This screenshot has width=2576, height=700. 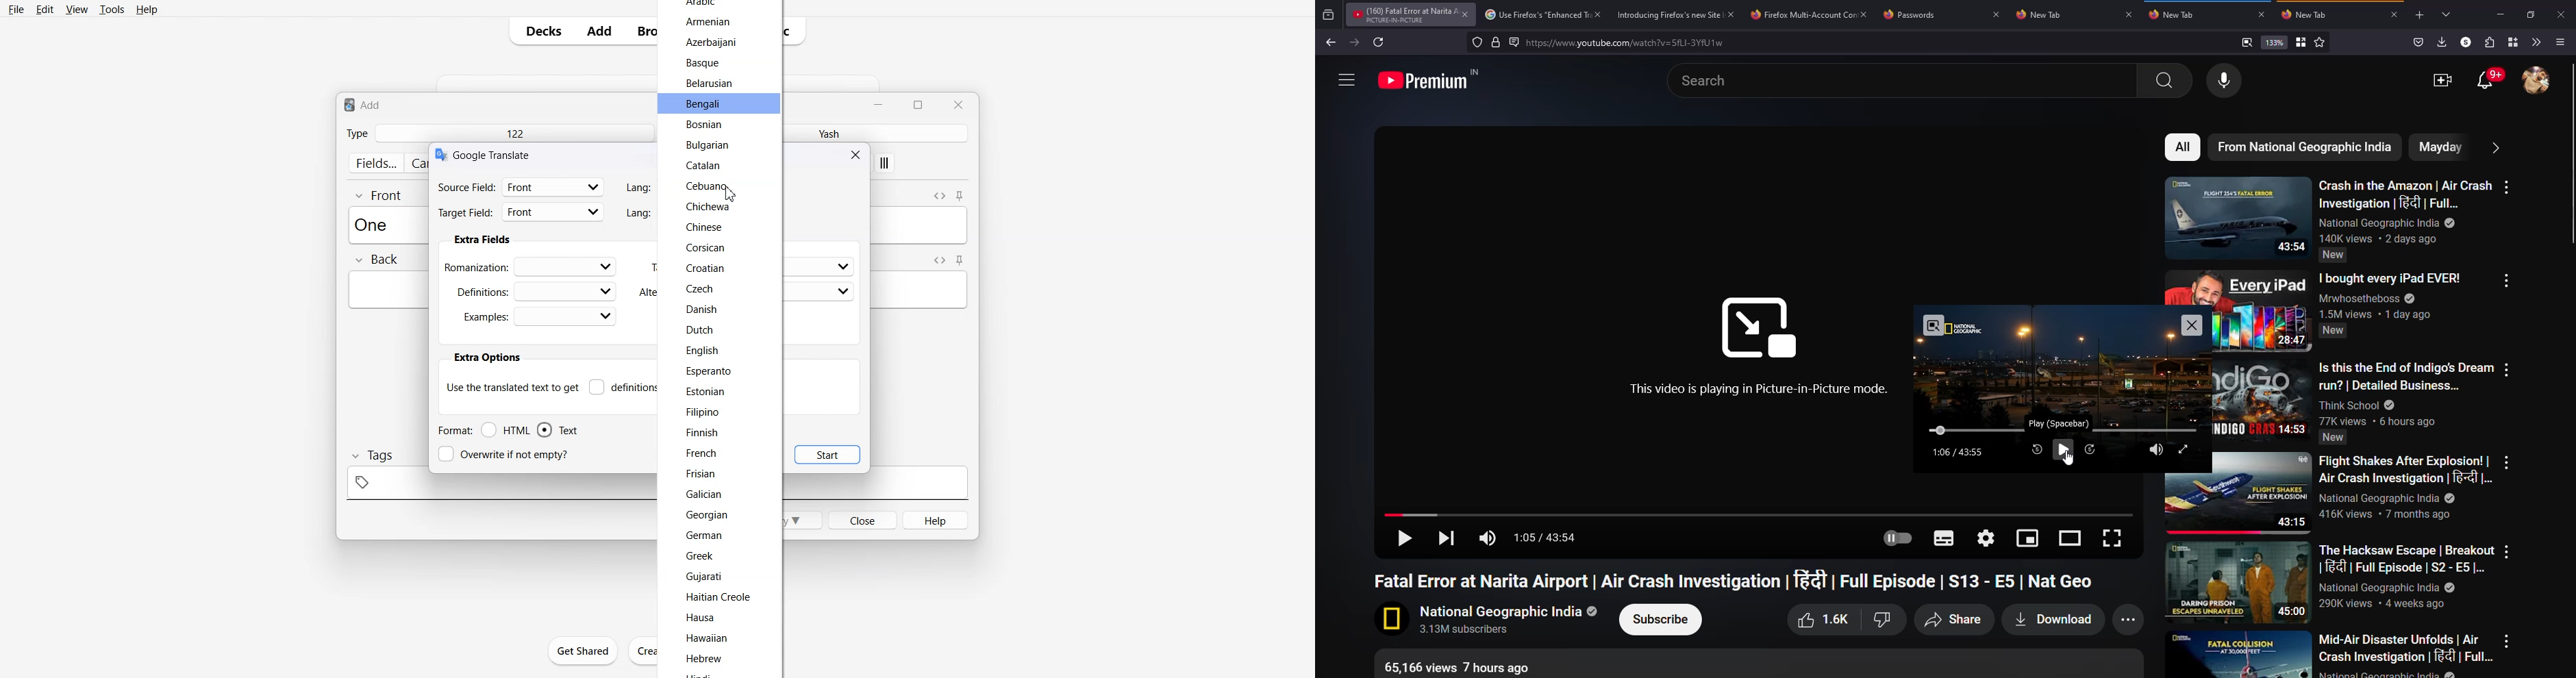 What do you see at coordinates (1941, 430) in the screenshot?
I see `move` at bounding box center [1941, 430].